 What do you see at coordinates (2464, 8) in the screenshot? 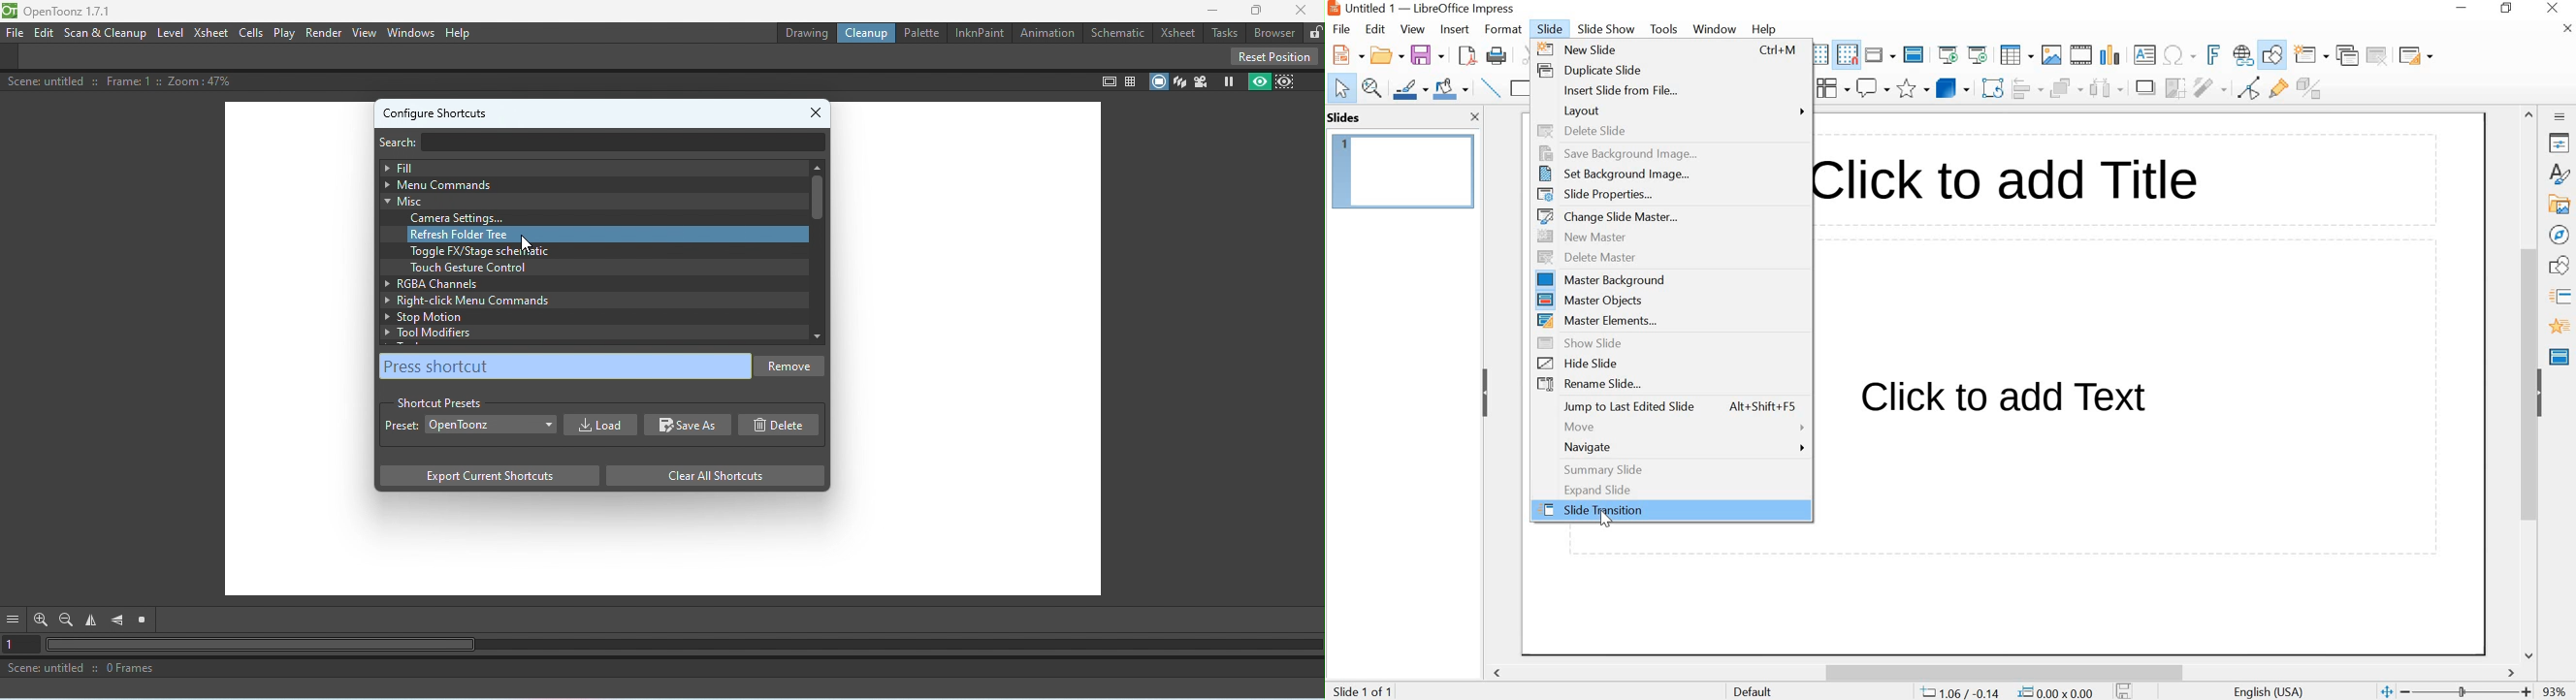
I see `MINIMIZE` at bounding box center [2464, 8].